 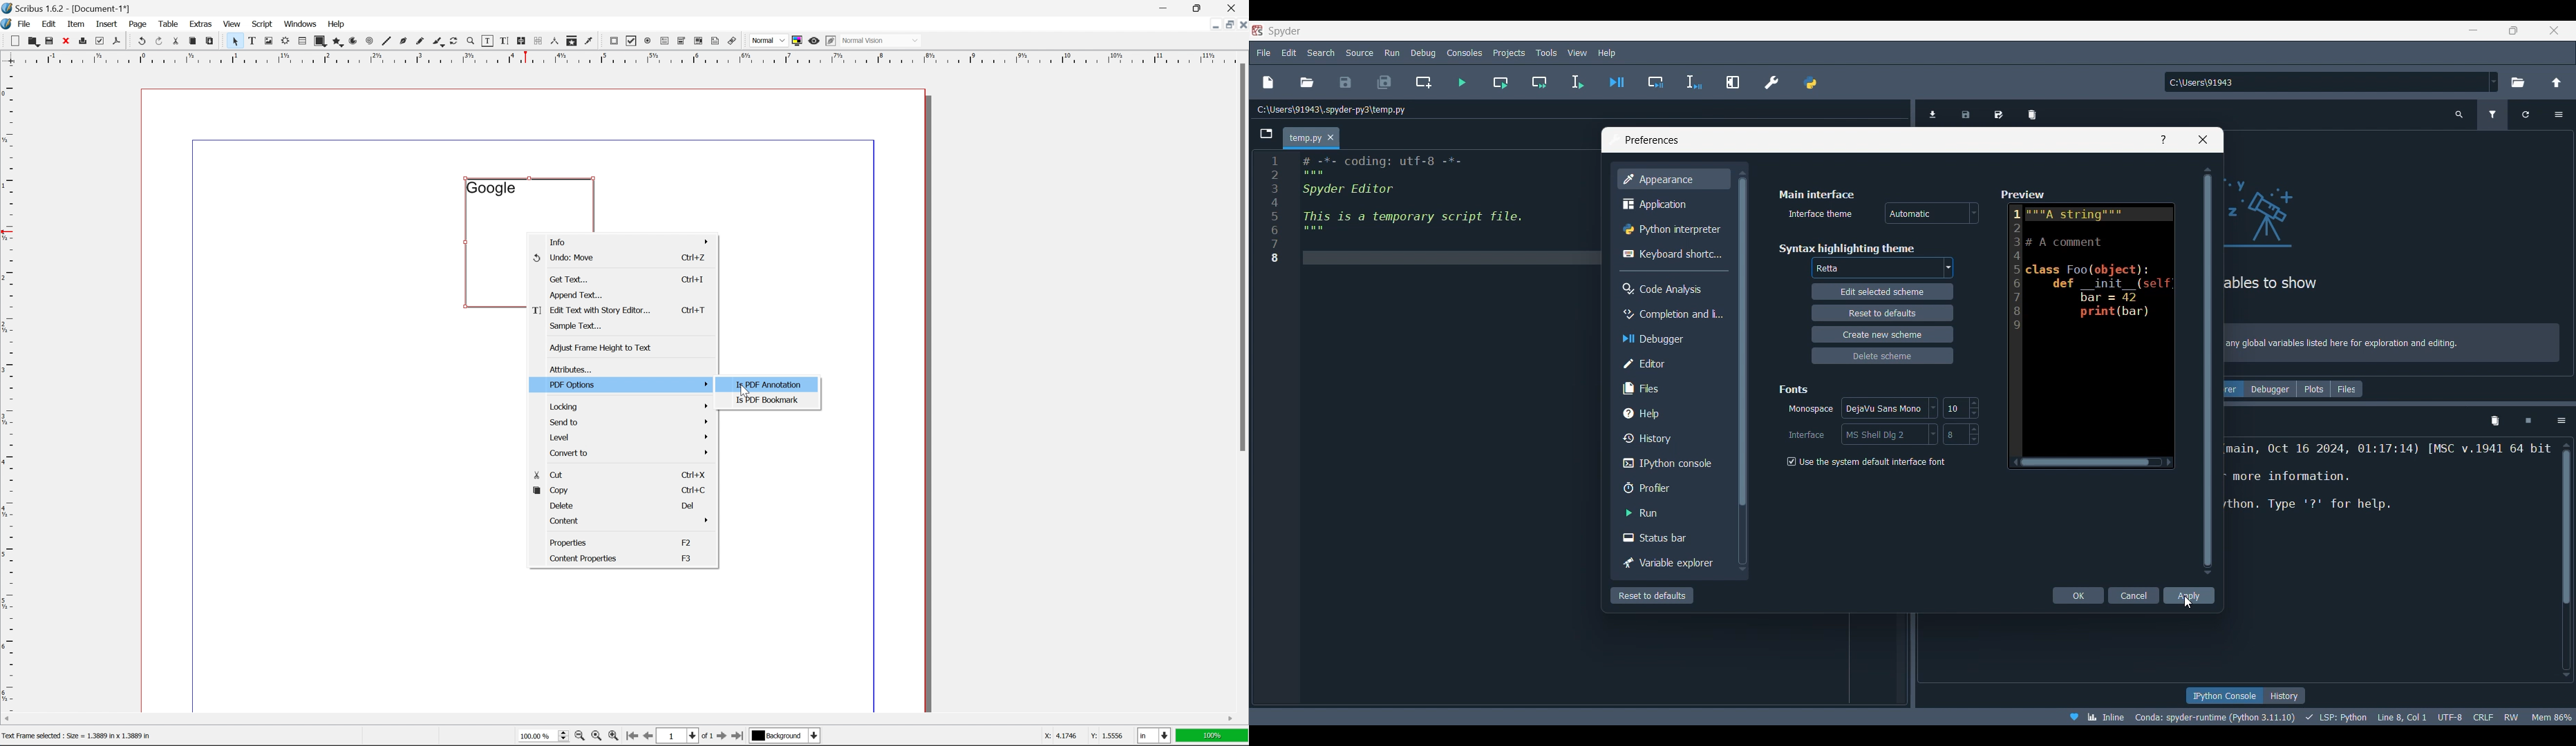 What do you see at coordinates (2483, 716) in the screenshot?
I see `crlf` at bounding box center [2483, 716].